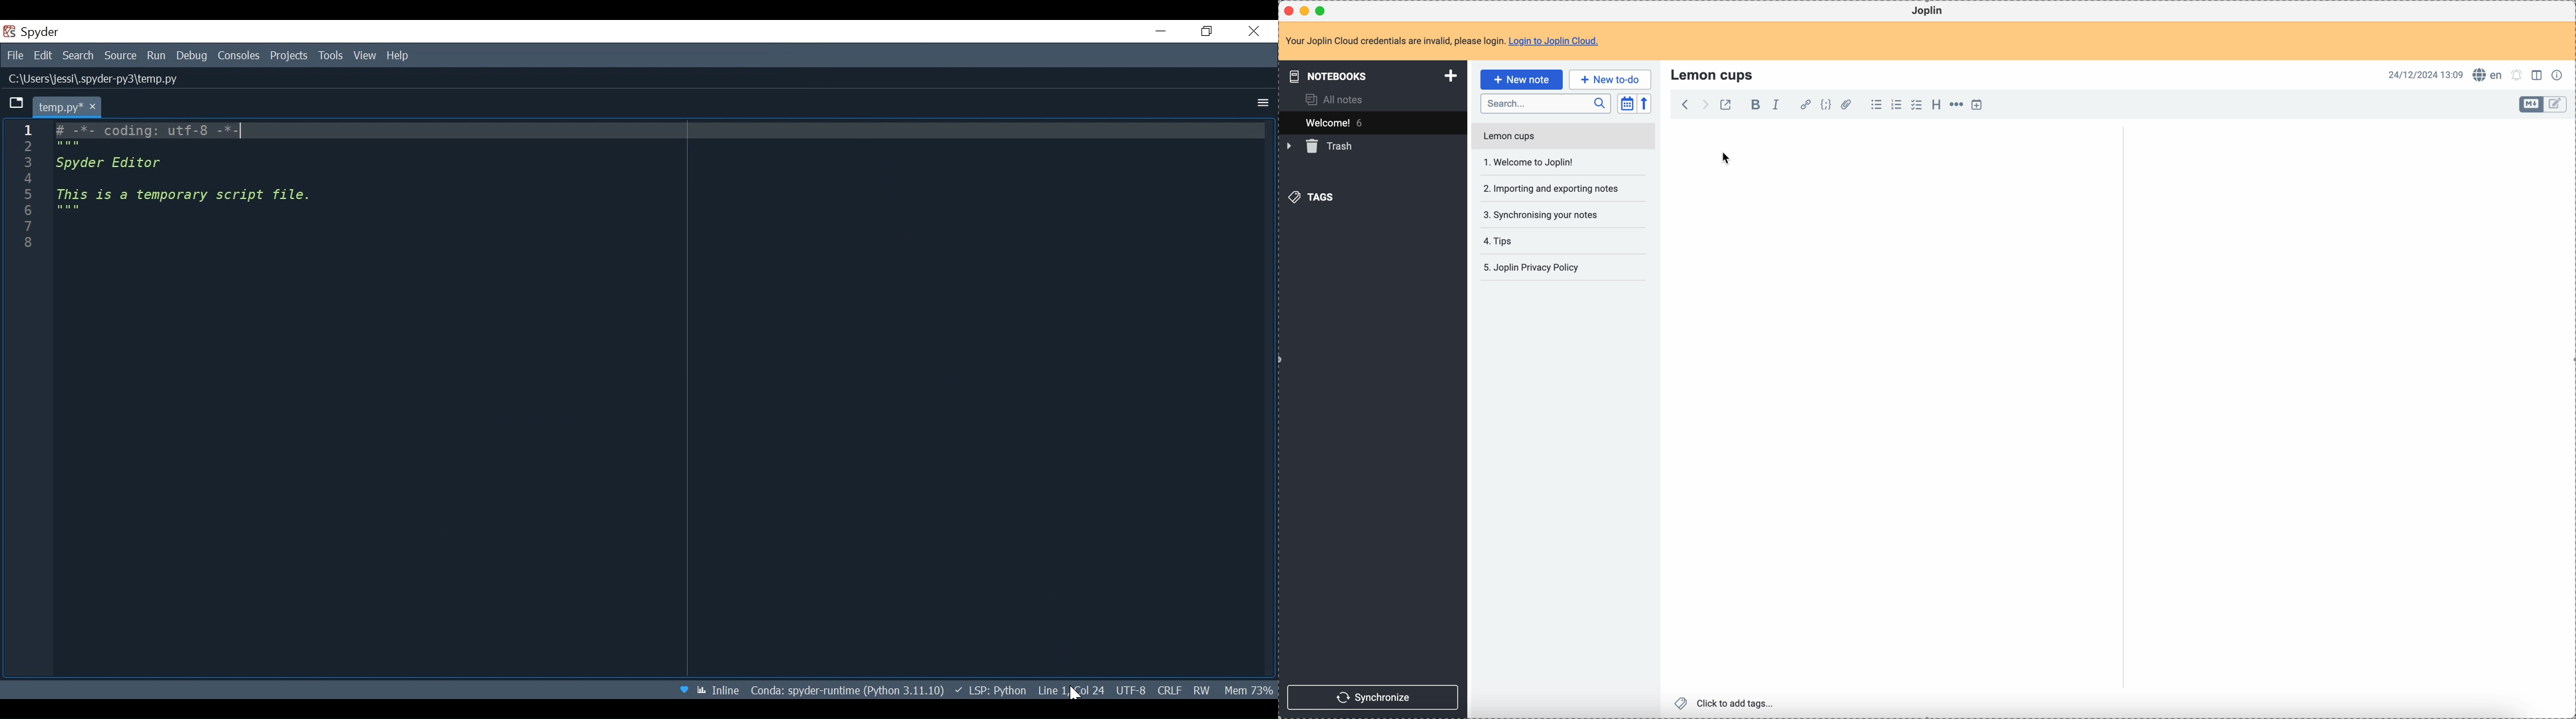  Describe the element at coordinates (1898, 105) in the screenshot. I see `numbered list` at that location.